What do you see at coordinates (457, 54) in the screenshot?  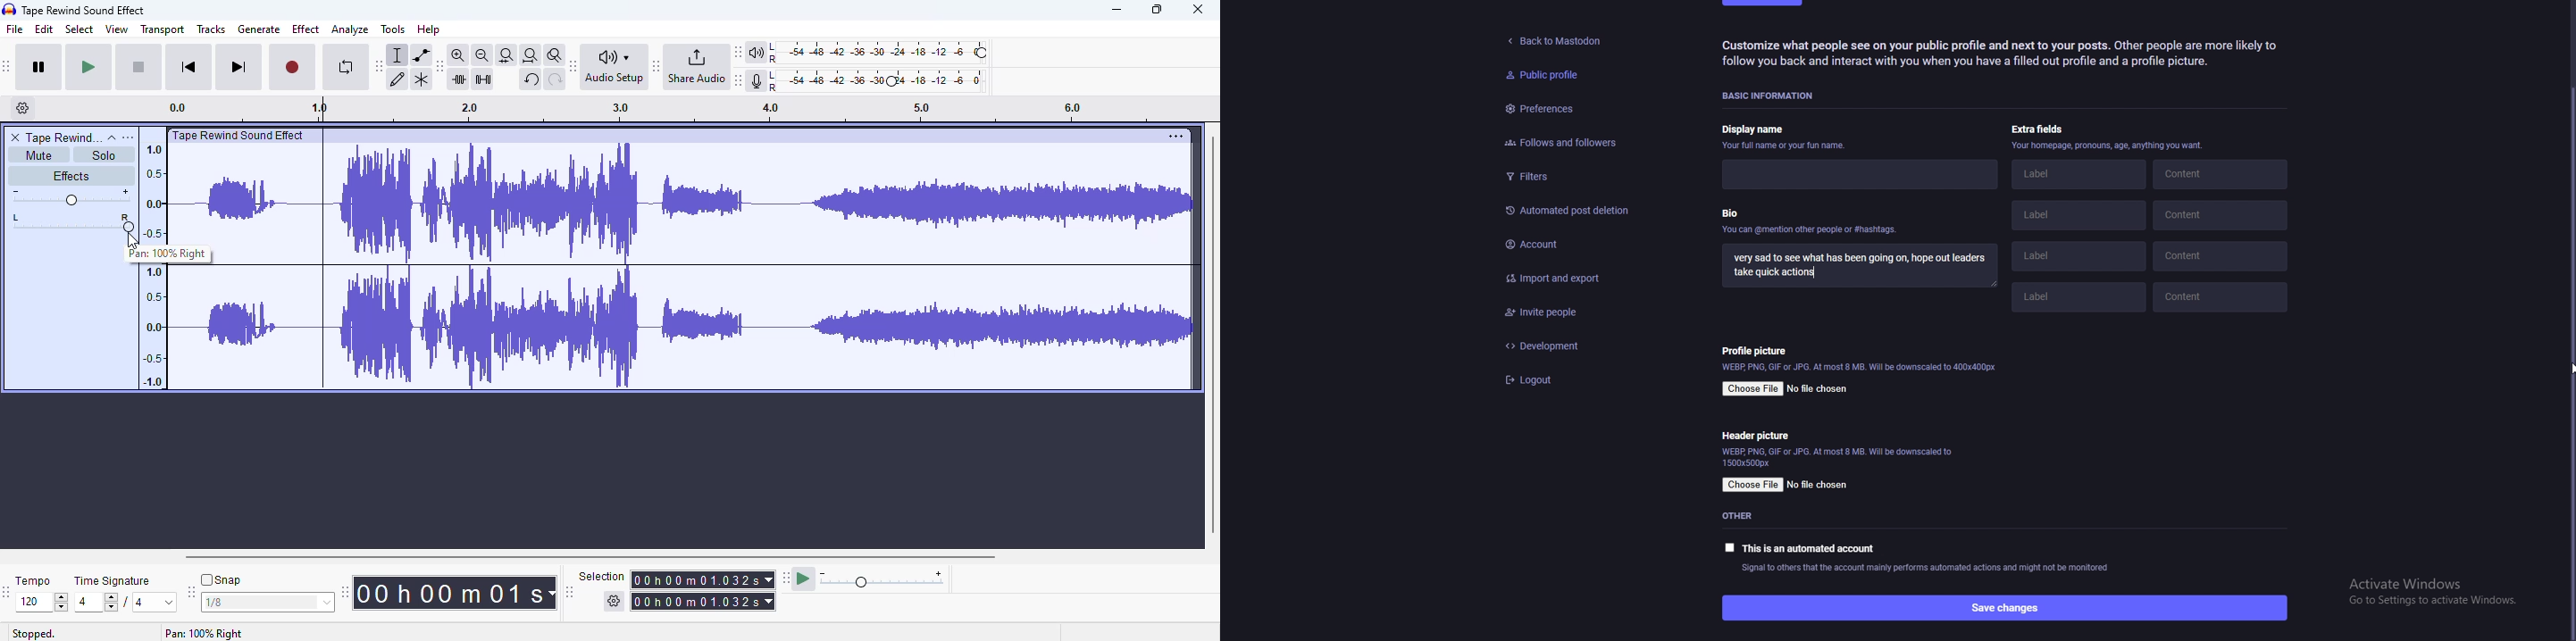 I see `zoom in` at bounding box center [457, 54].